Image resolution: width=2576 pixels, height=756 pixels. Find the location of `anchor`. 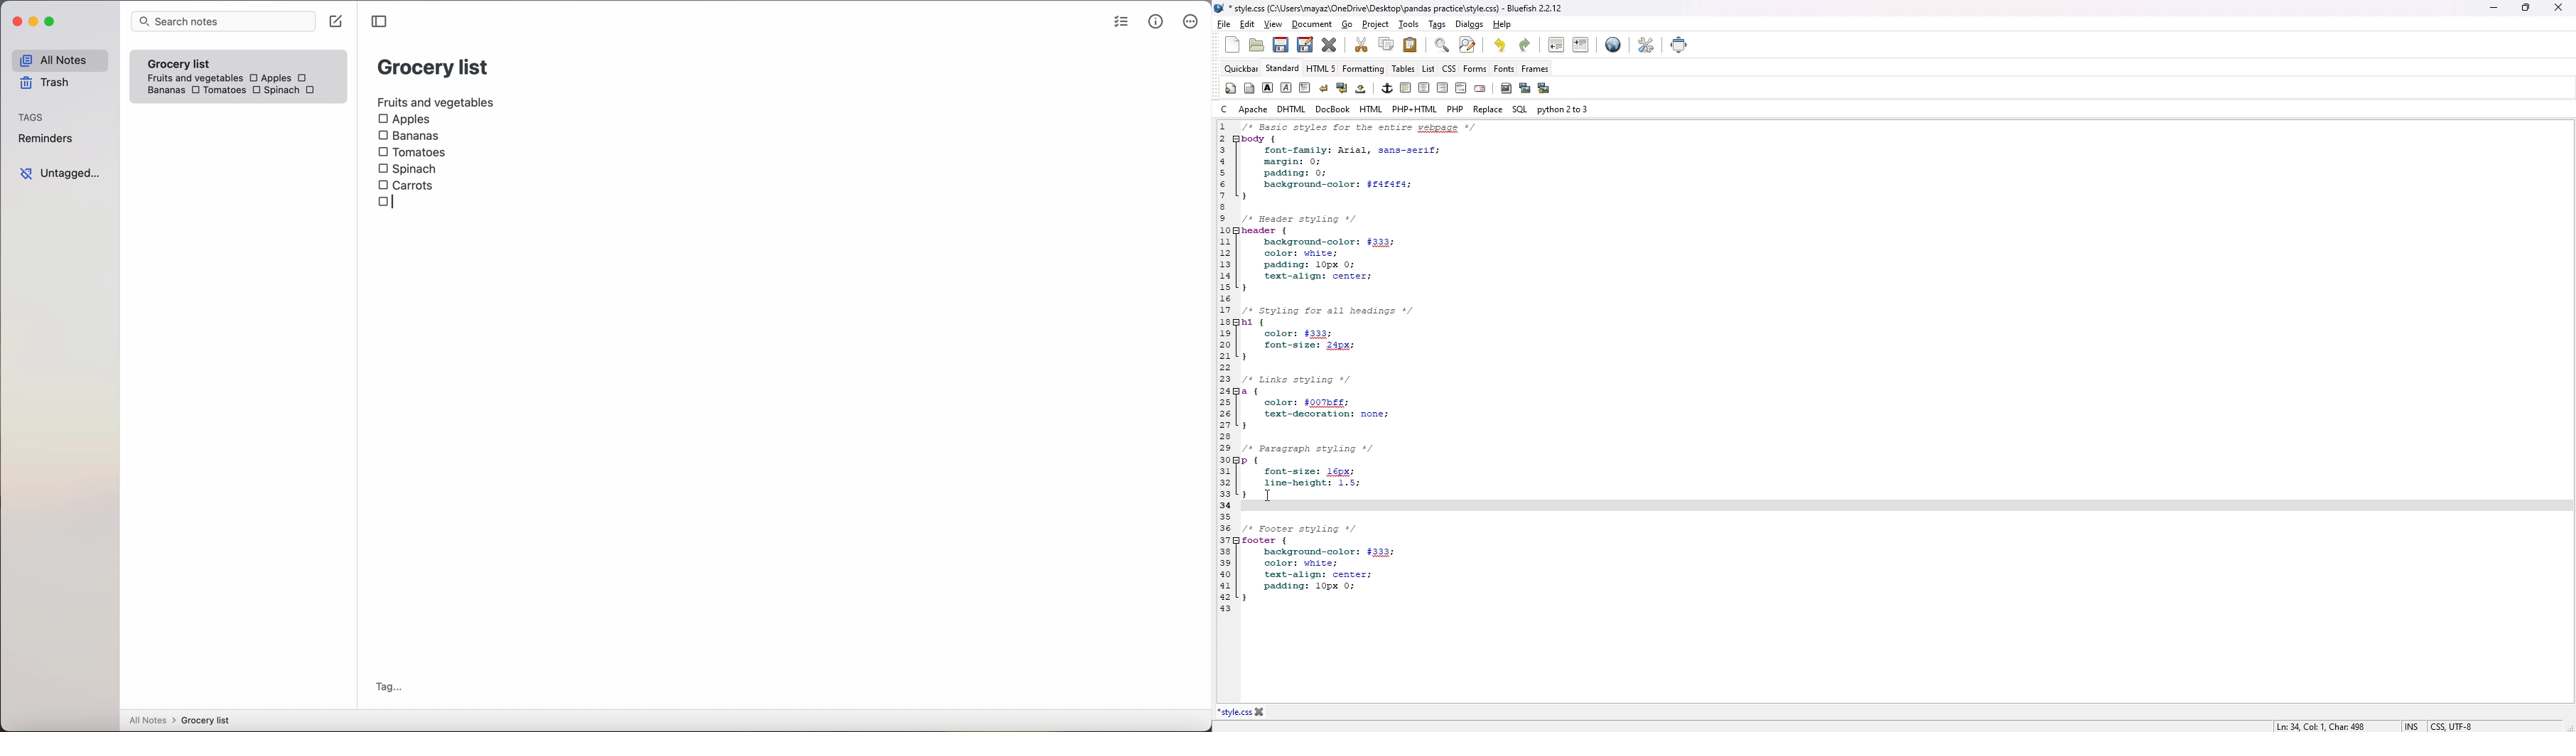

anchor is located at coordinates (1387, 87).